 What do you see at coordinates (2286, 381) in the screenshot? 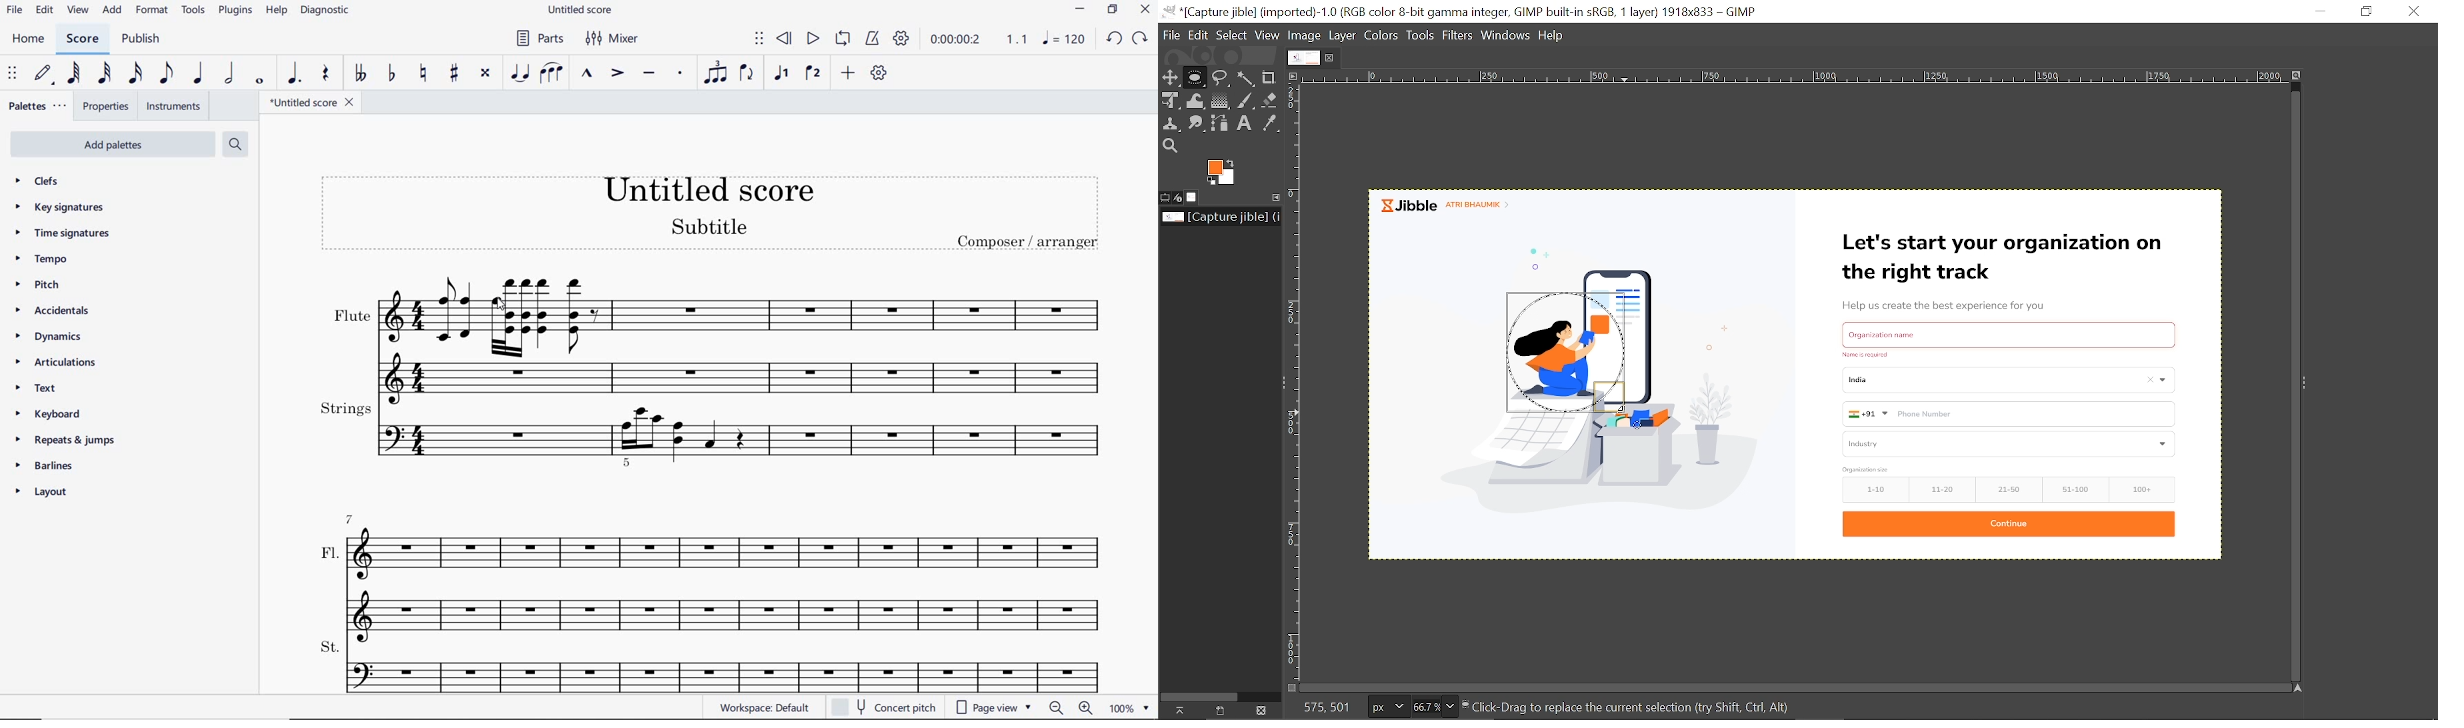
I see `vertical scroll bar` at bounding box center [2286, 381].